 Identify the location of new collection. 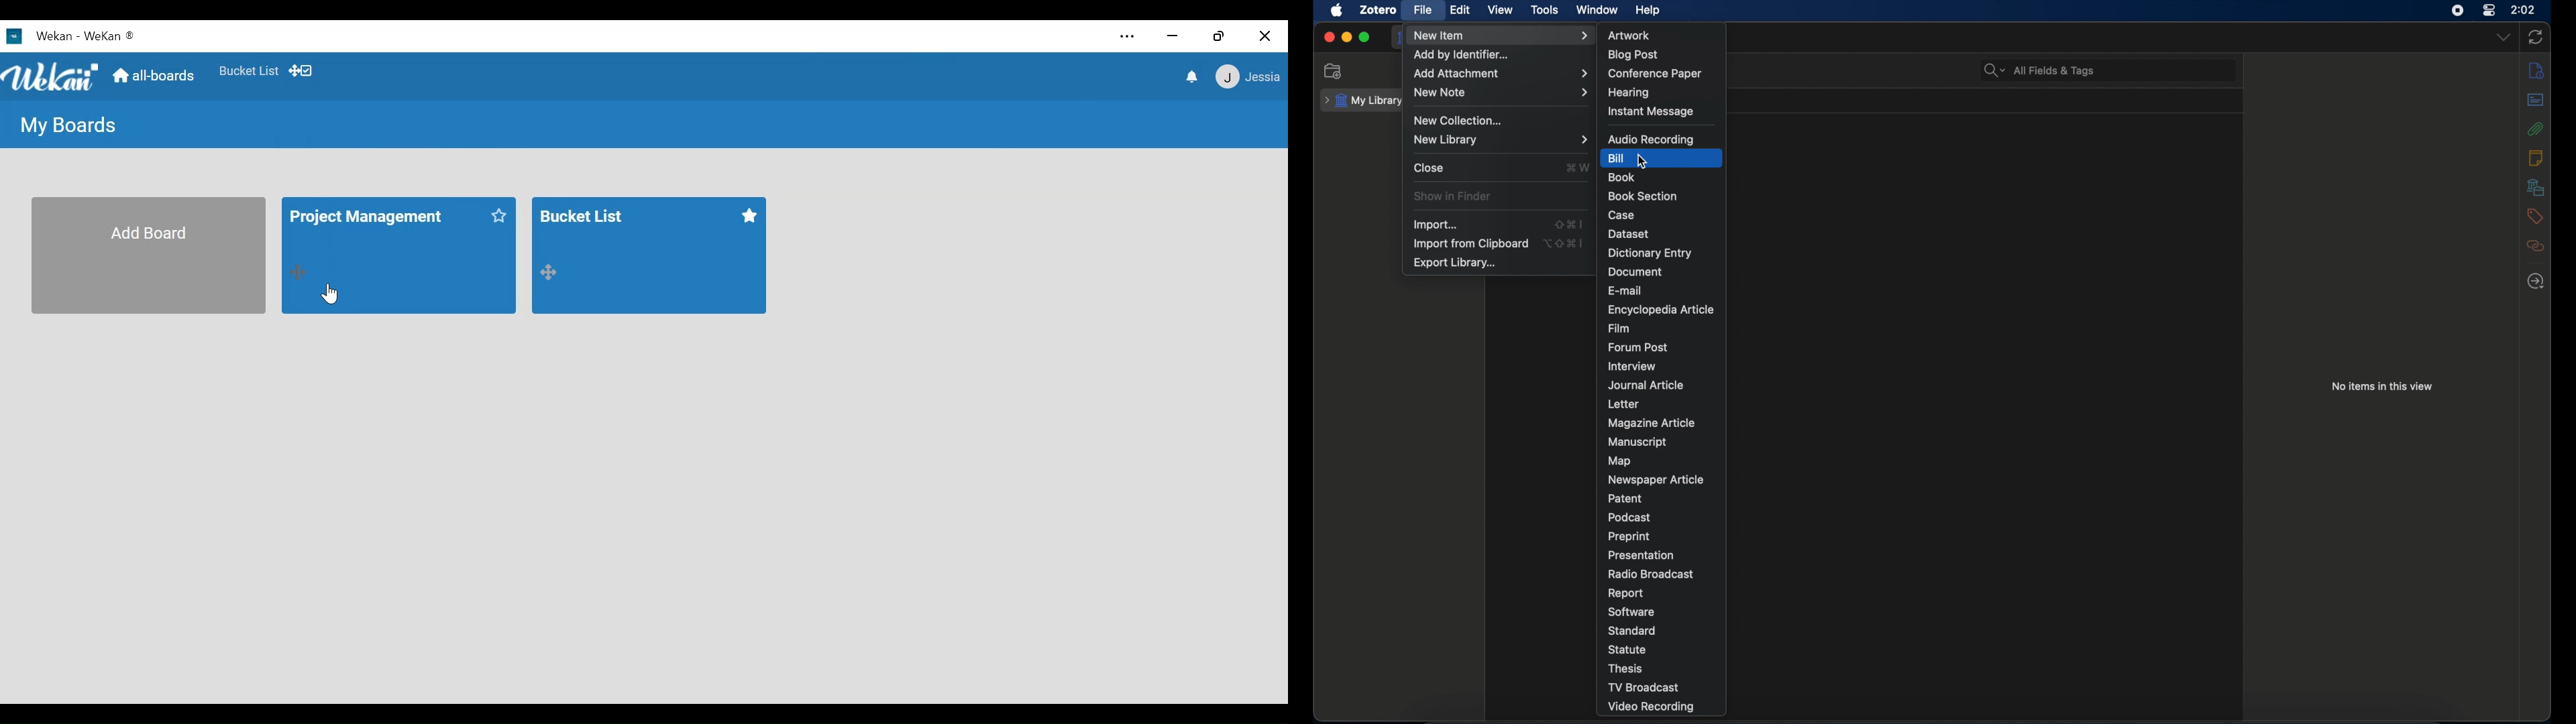
(1460, 121).